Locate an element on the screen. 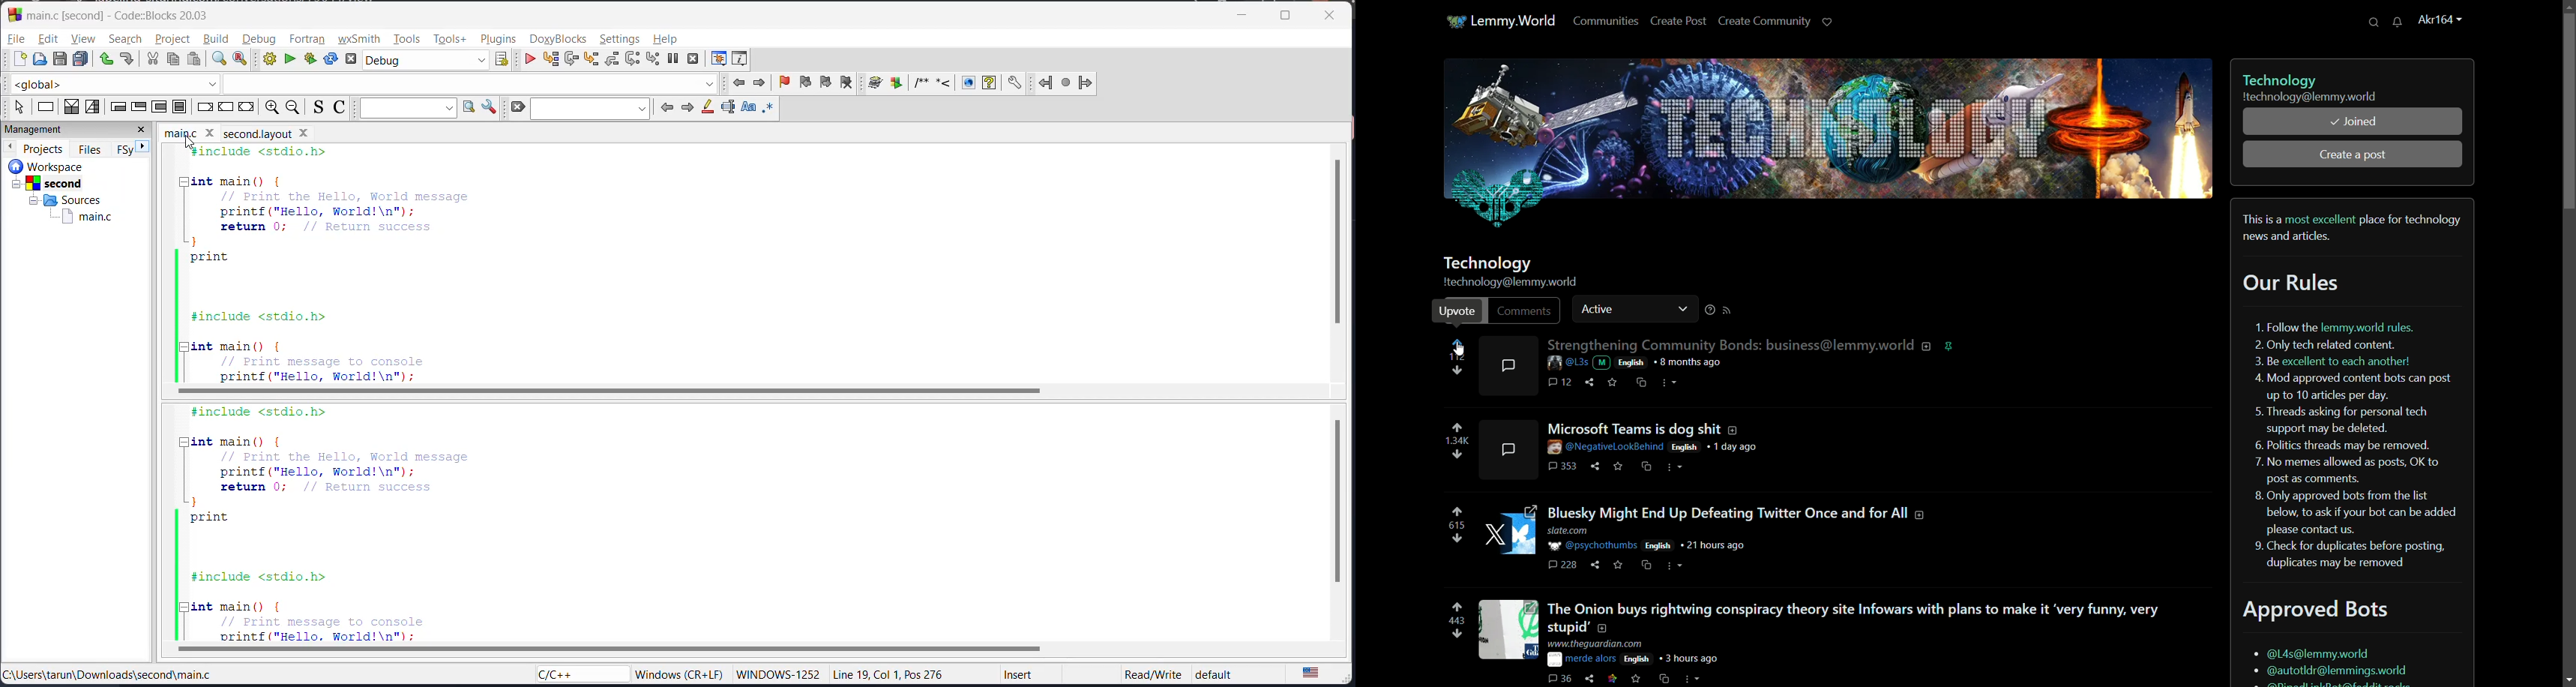 The height and width of the screenshot is (700, 2576). paste is located at coordinates (194, 60).